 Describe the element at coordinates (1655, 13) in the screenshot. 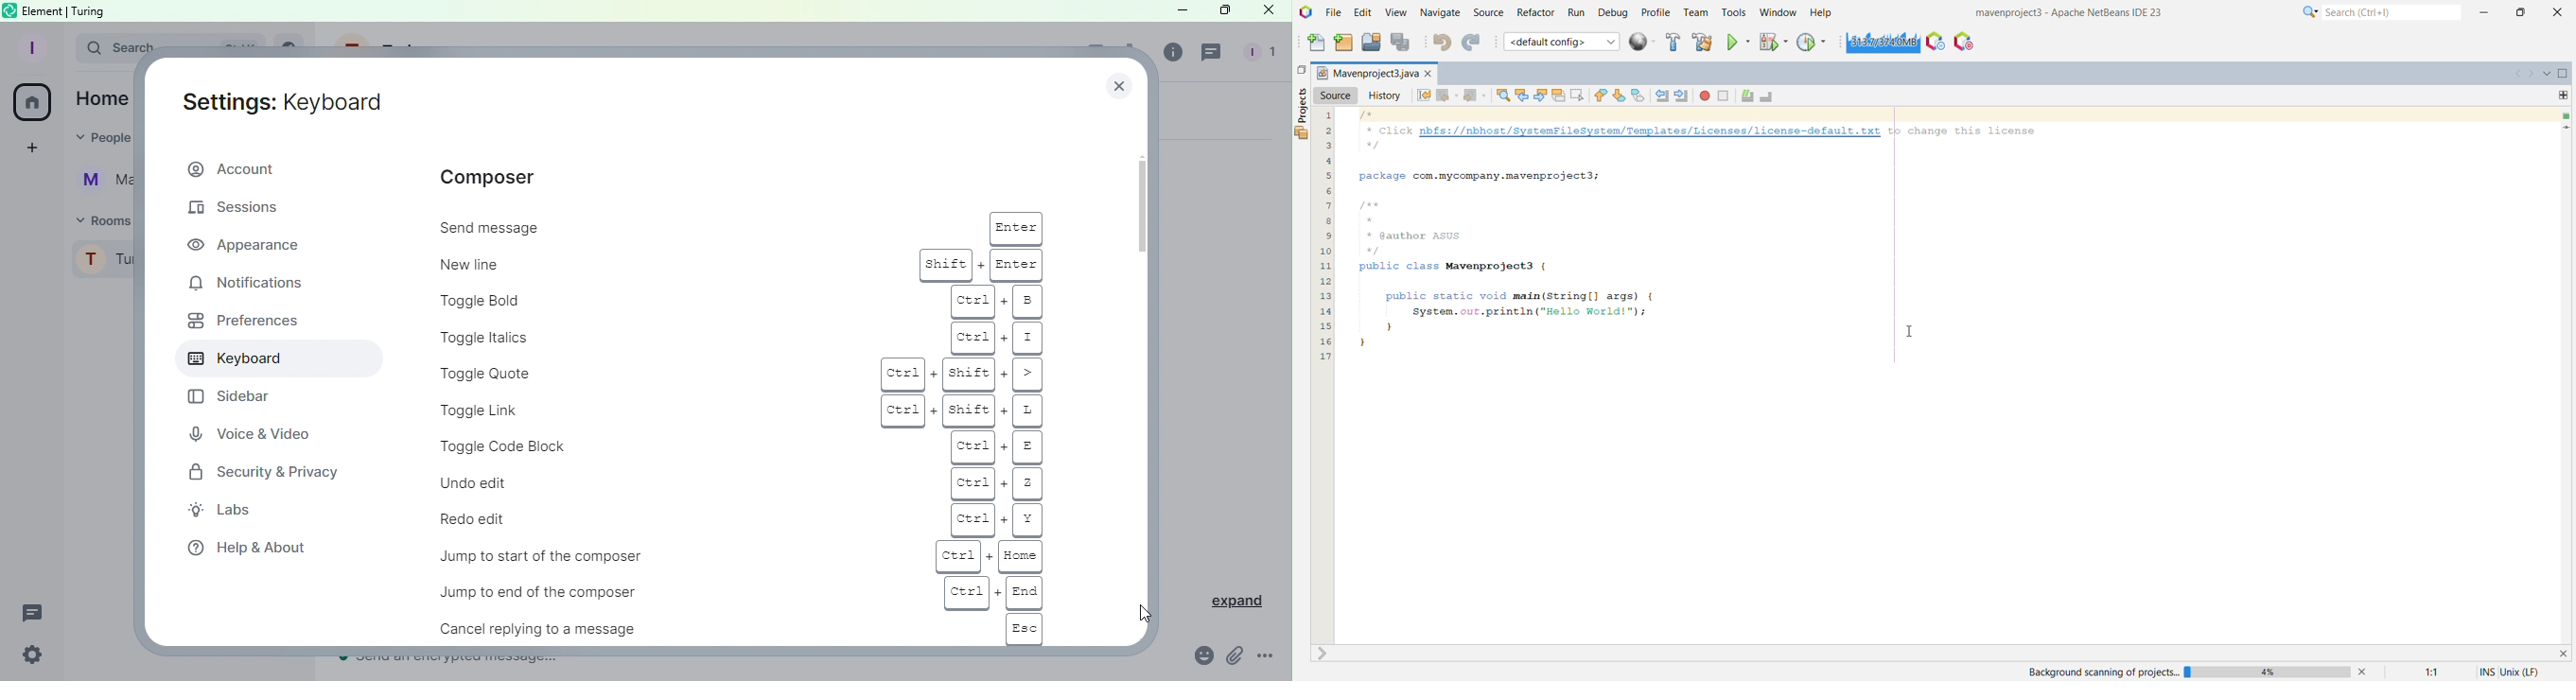

I see `Profile` at that location.